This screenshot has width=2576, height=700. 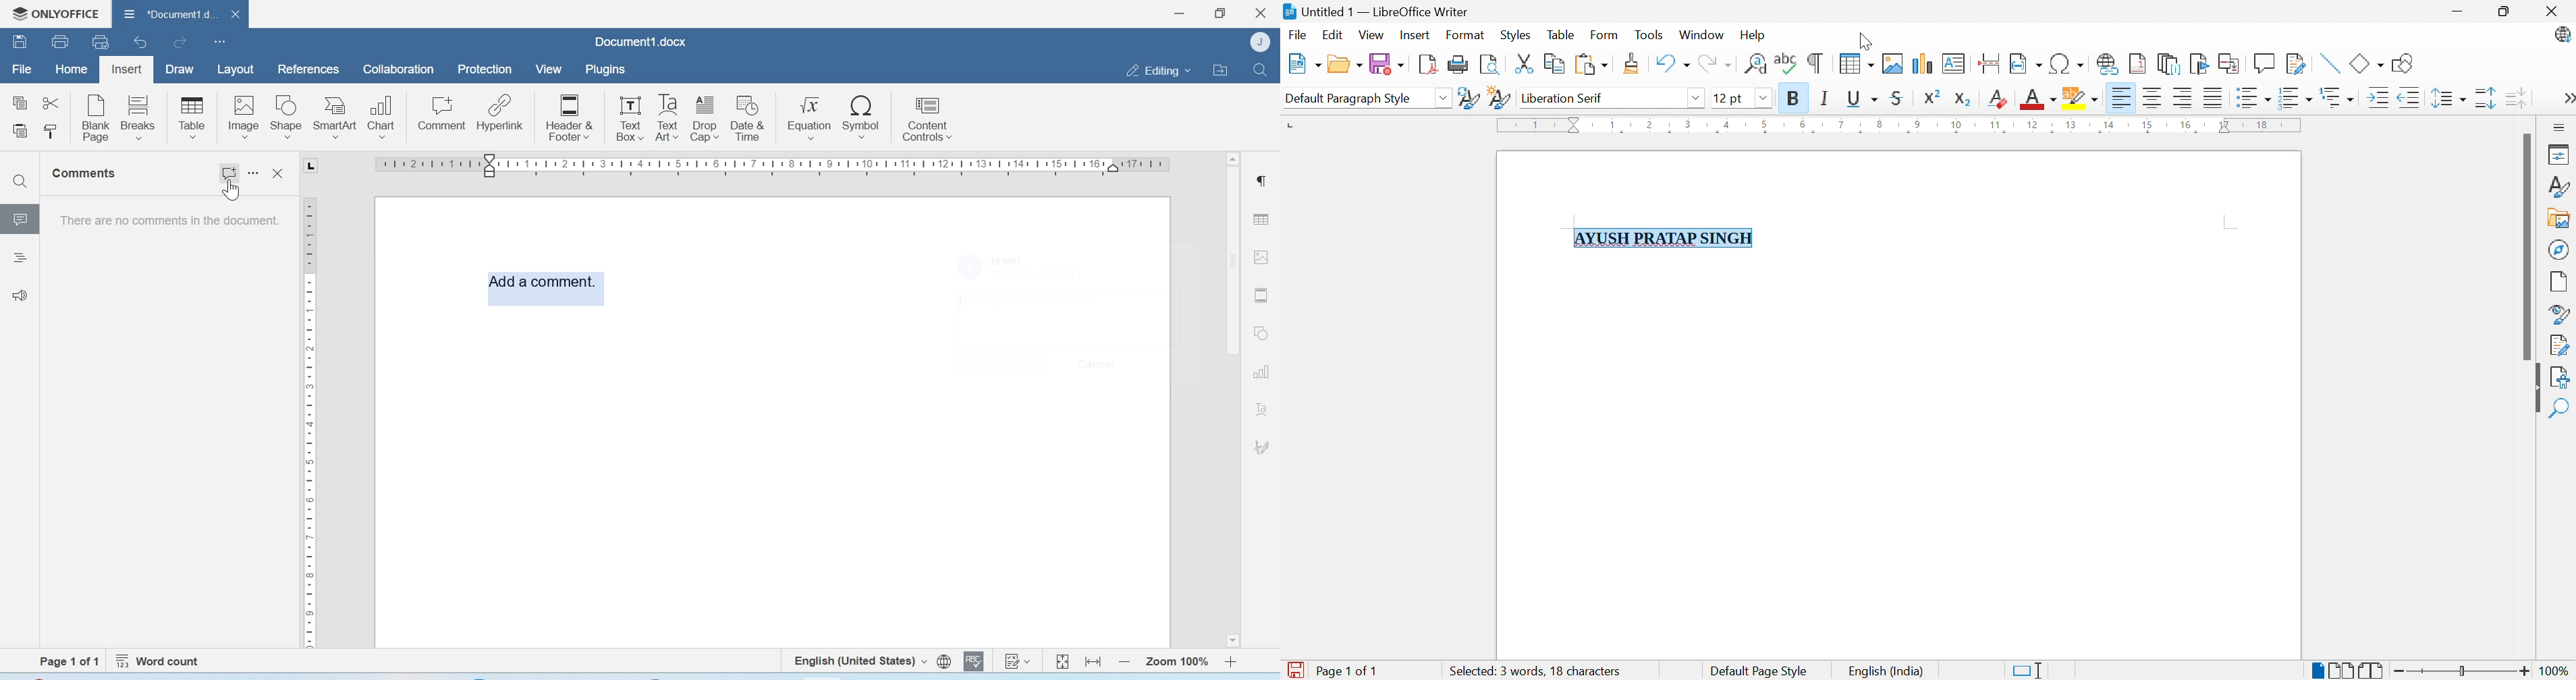 I want to click on Track changes, so click(x=1016, y=661).